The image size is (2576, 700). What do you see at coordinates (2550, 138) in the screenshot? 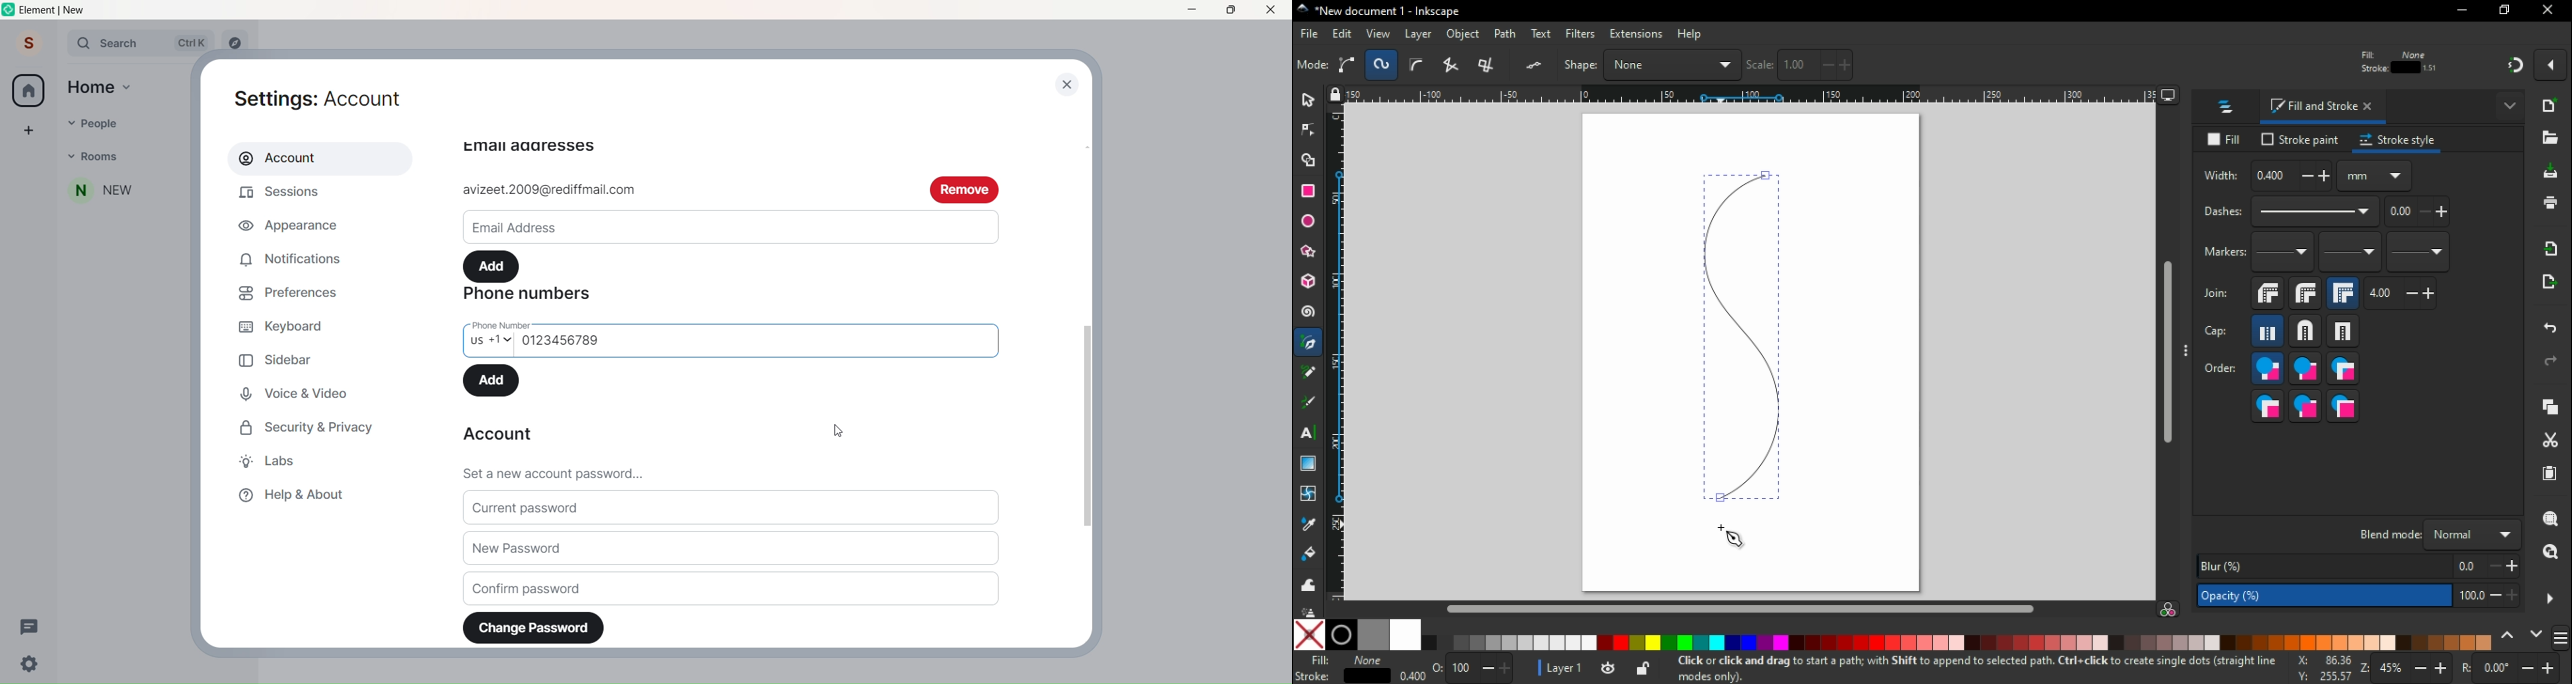
I see `open file dialogue` at bounding box center [2550, 138].